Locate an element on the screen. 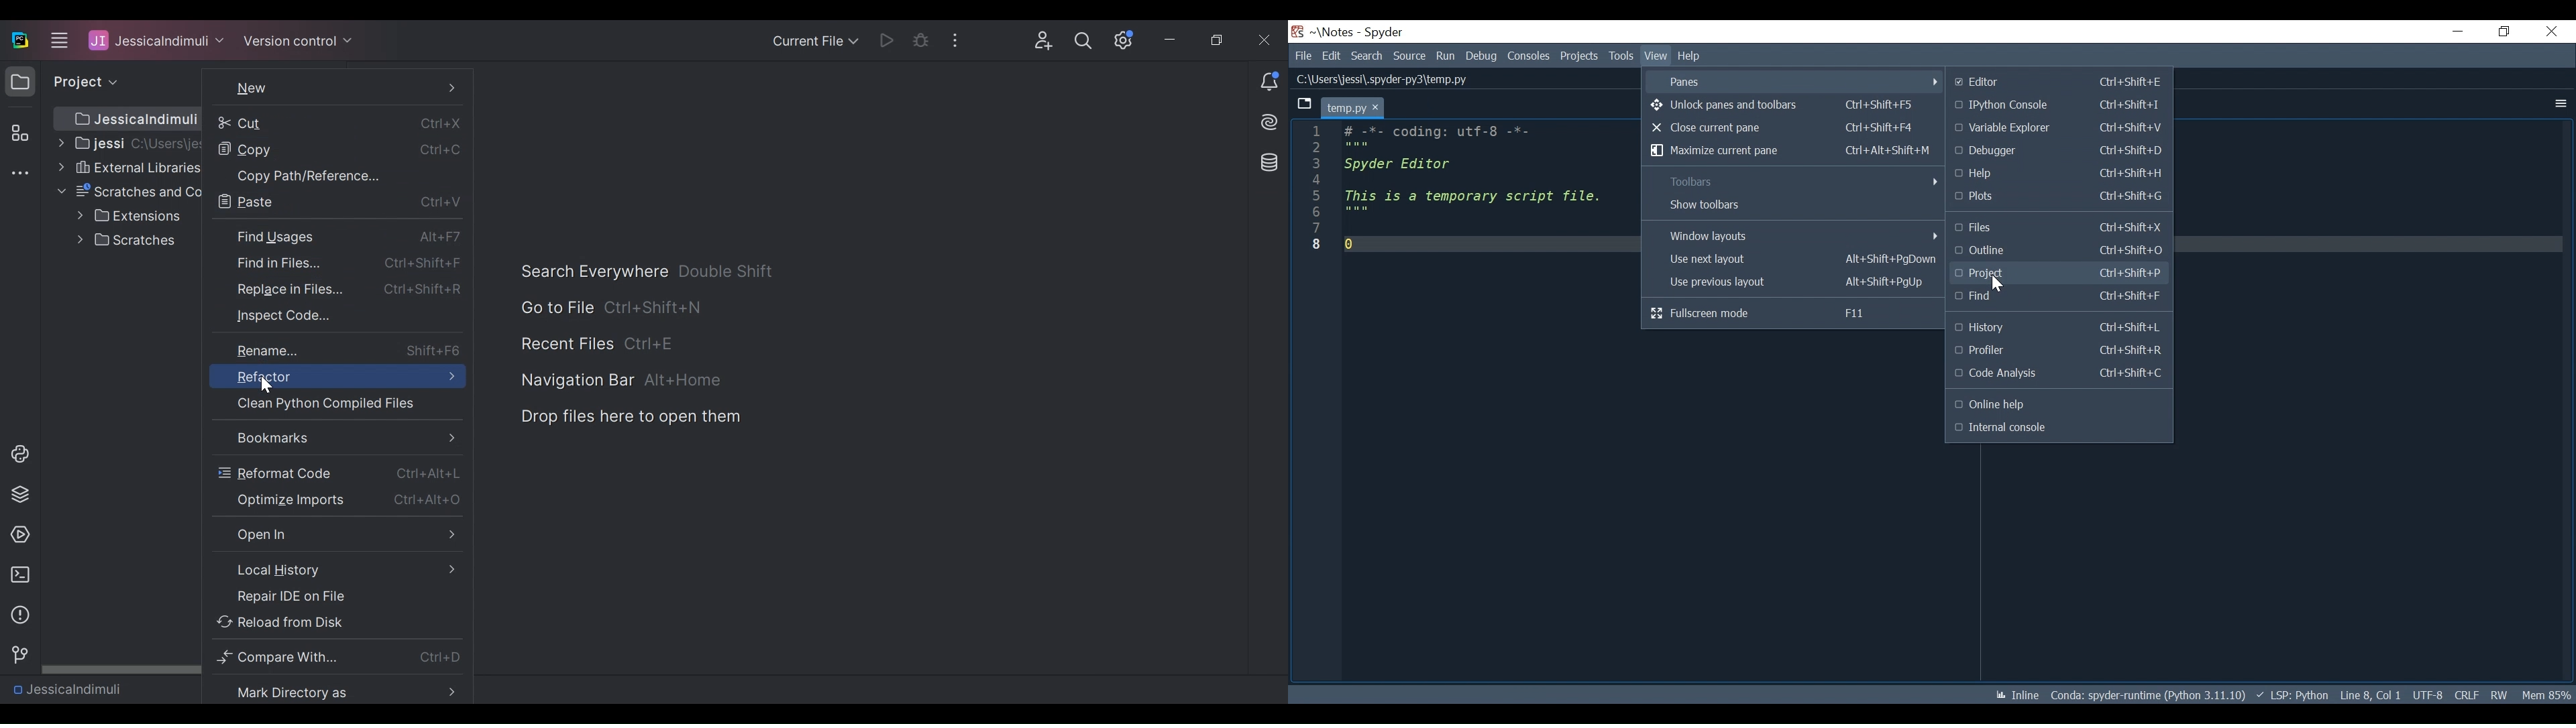  Browse tab is located at coordinates (1303, 105).